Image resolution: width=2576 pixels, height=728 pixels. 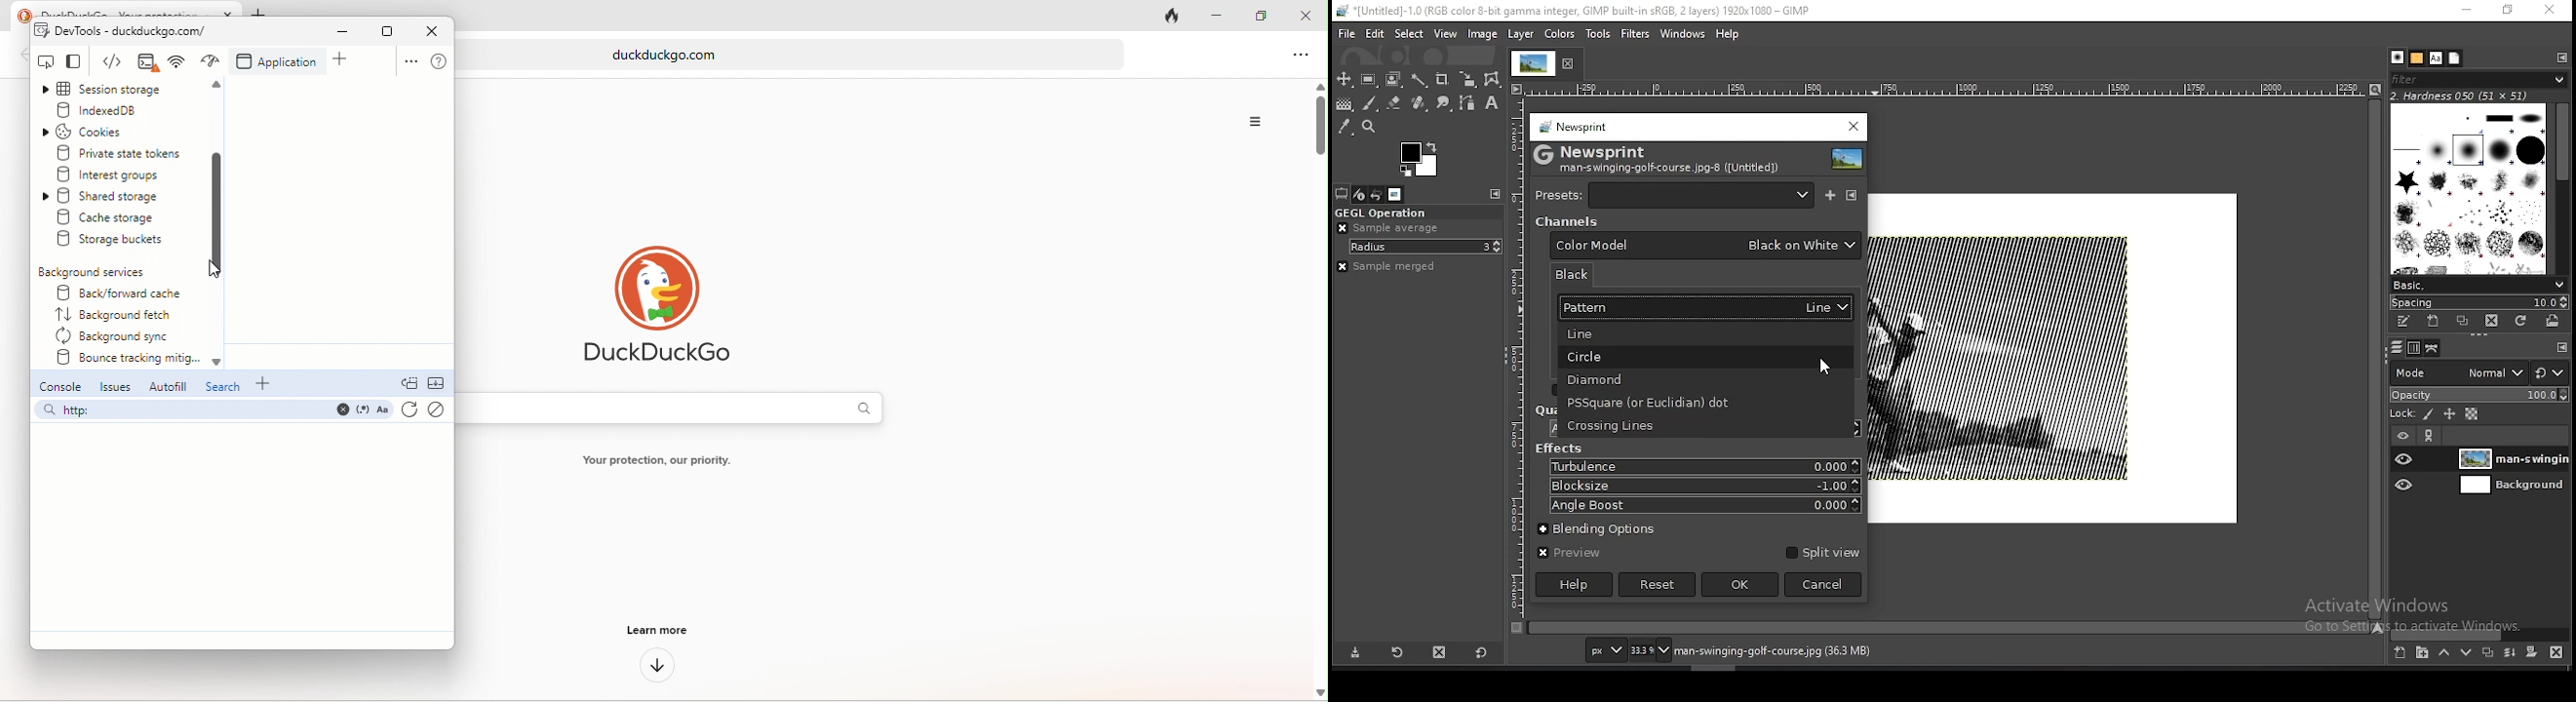 I want to click on healing tool, so click(x=1419, y=103).